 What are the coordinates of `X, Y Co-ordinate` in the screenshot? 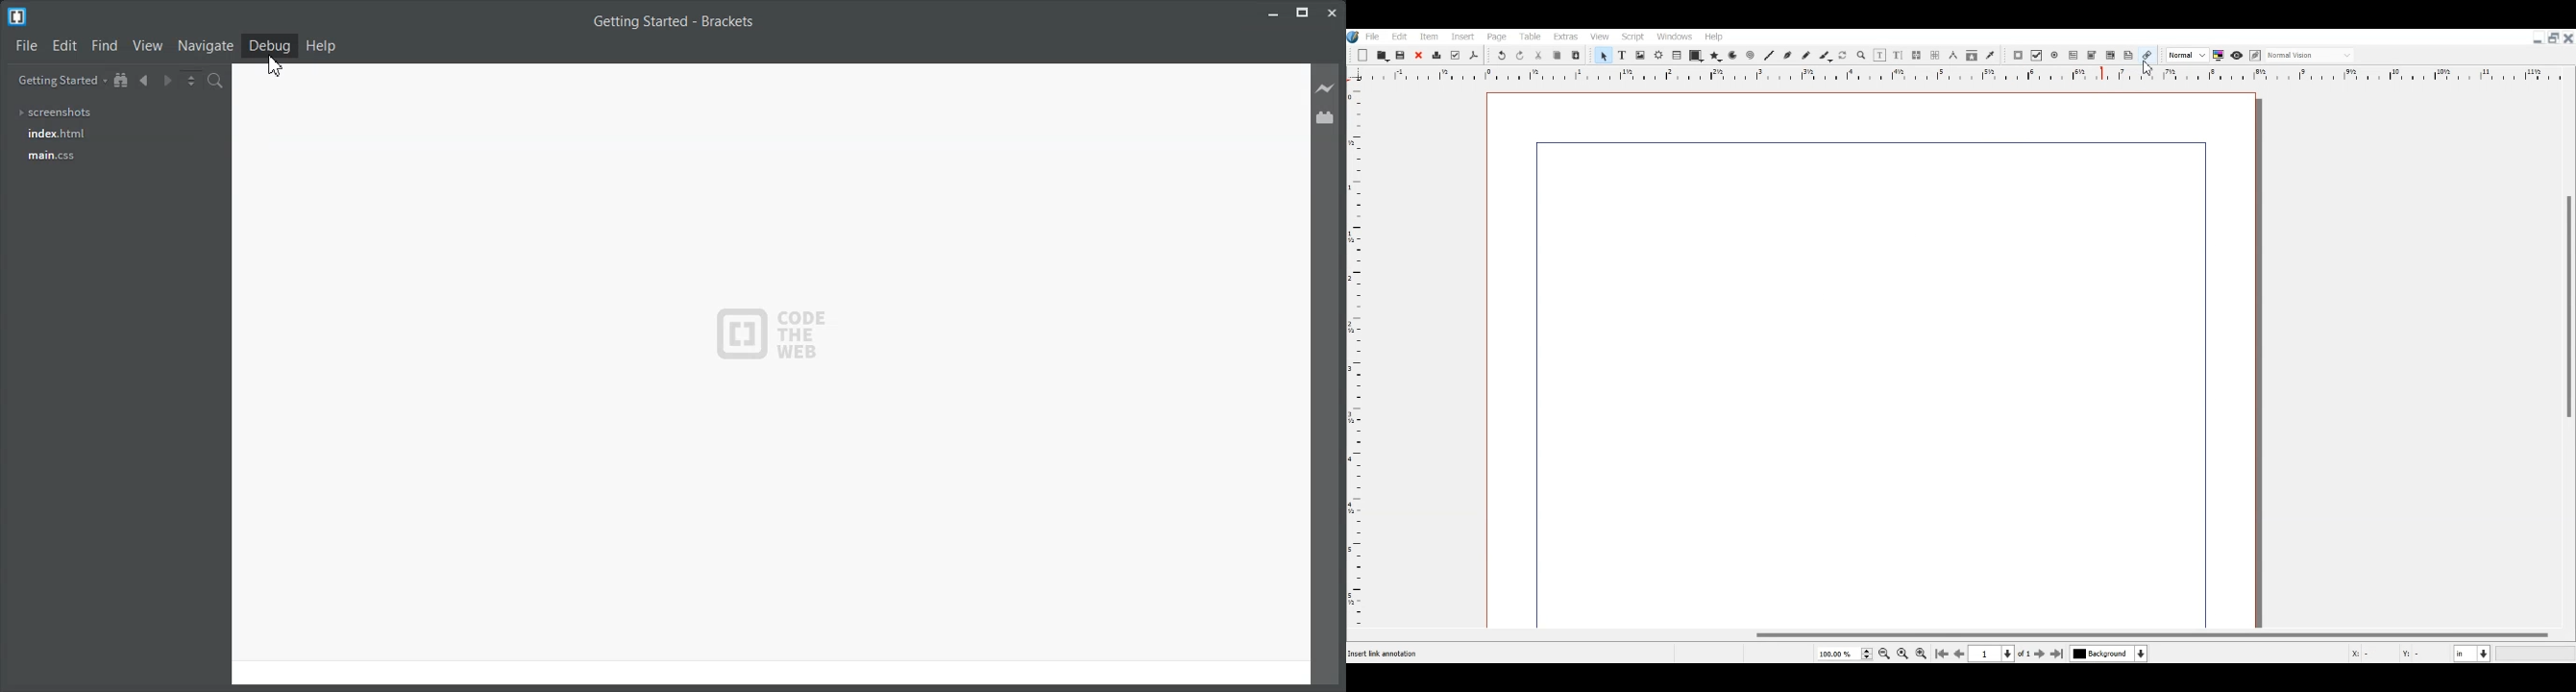 It's located at (2371, 654).